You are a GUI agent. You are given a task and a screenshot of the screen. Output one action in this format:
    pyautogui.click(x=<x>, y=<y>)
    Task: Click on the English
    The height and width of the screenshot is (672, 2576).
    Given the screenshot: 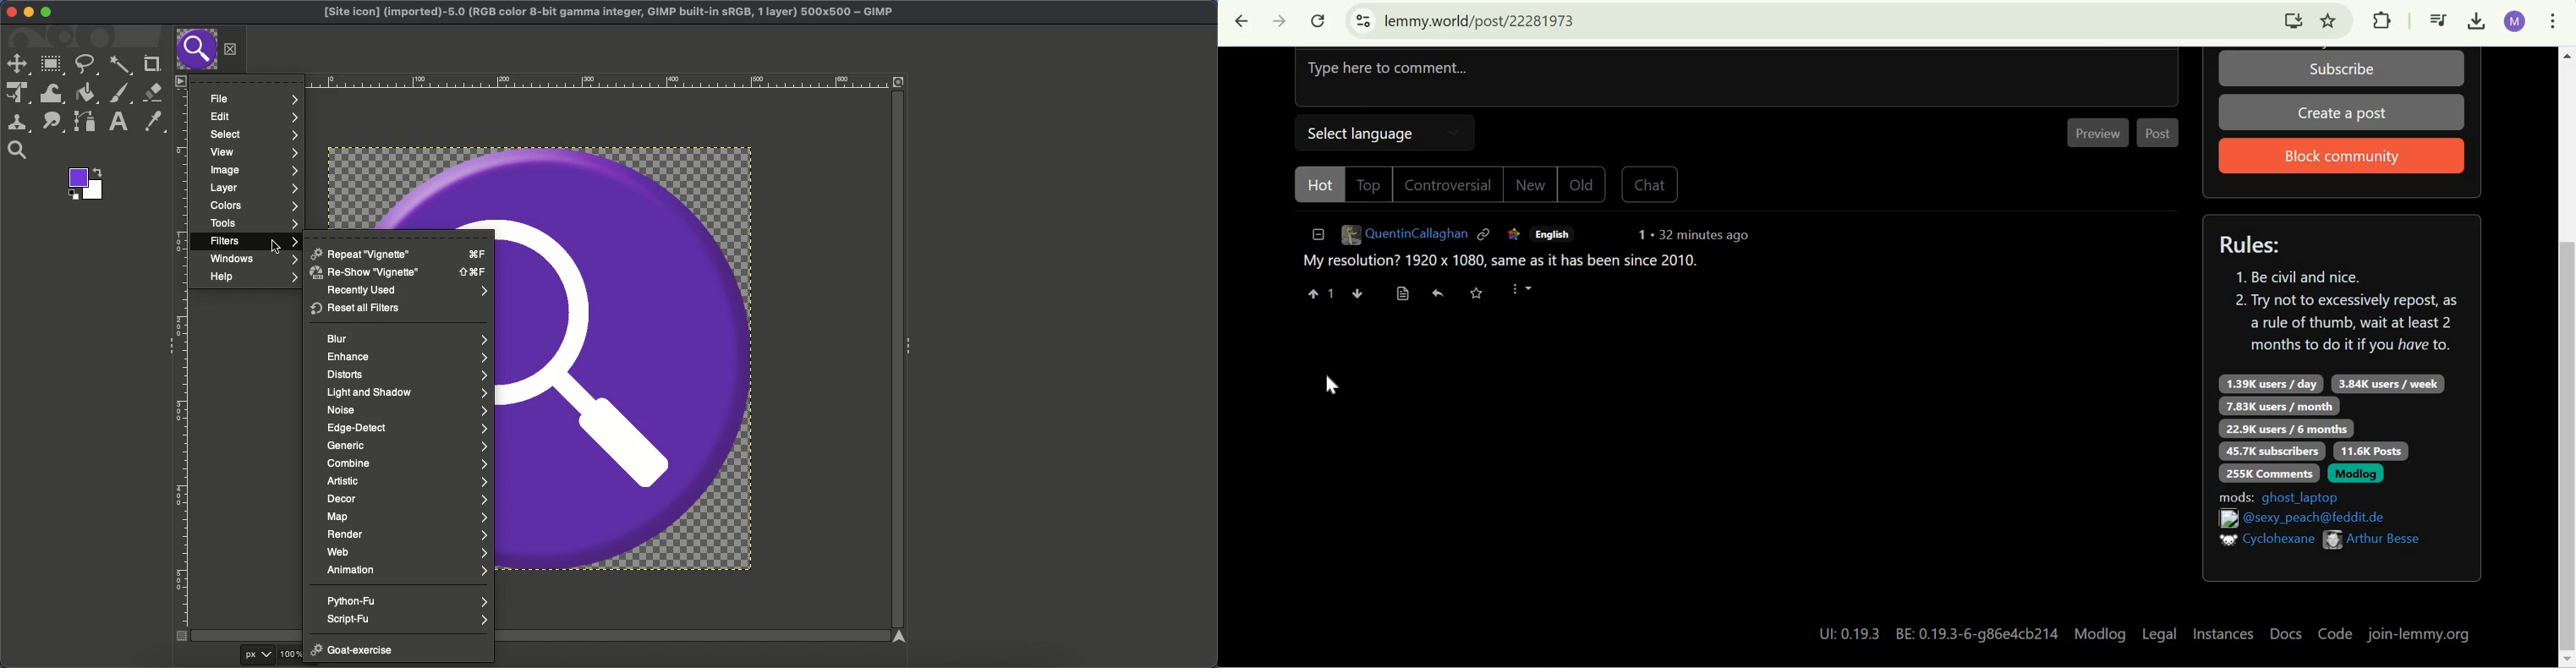 What is the action you would take?
    pyautogui.click(x=1558, y=235)
    